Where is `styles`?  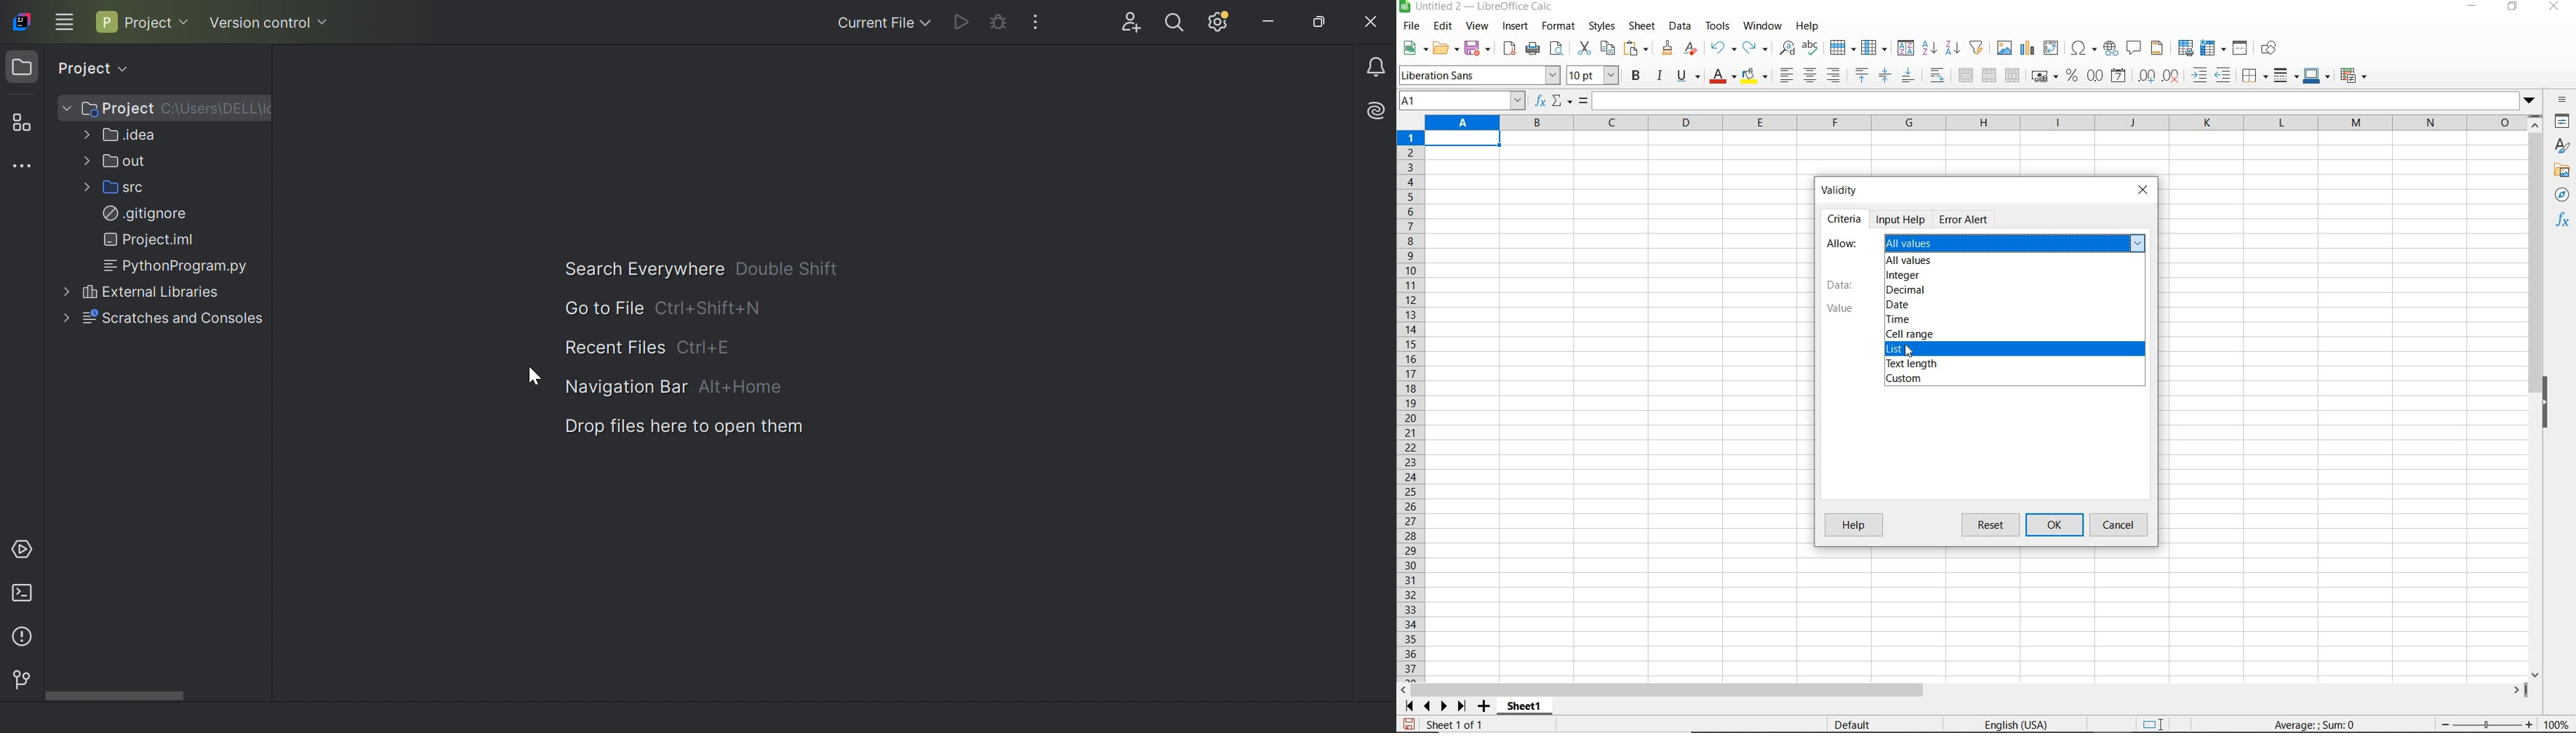
styles is located at coordinates (1601, 27).